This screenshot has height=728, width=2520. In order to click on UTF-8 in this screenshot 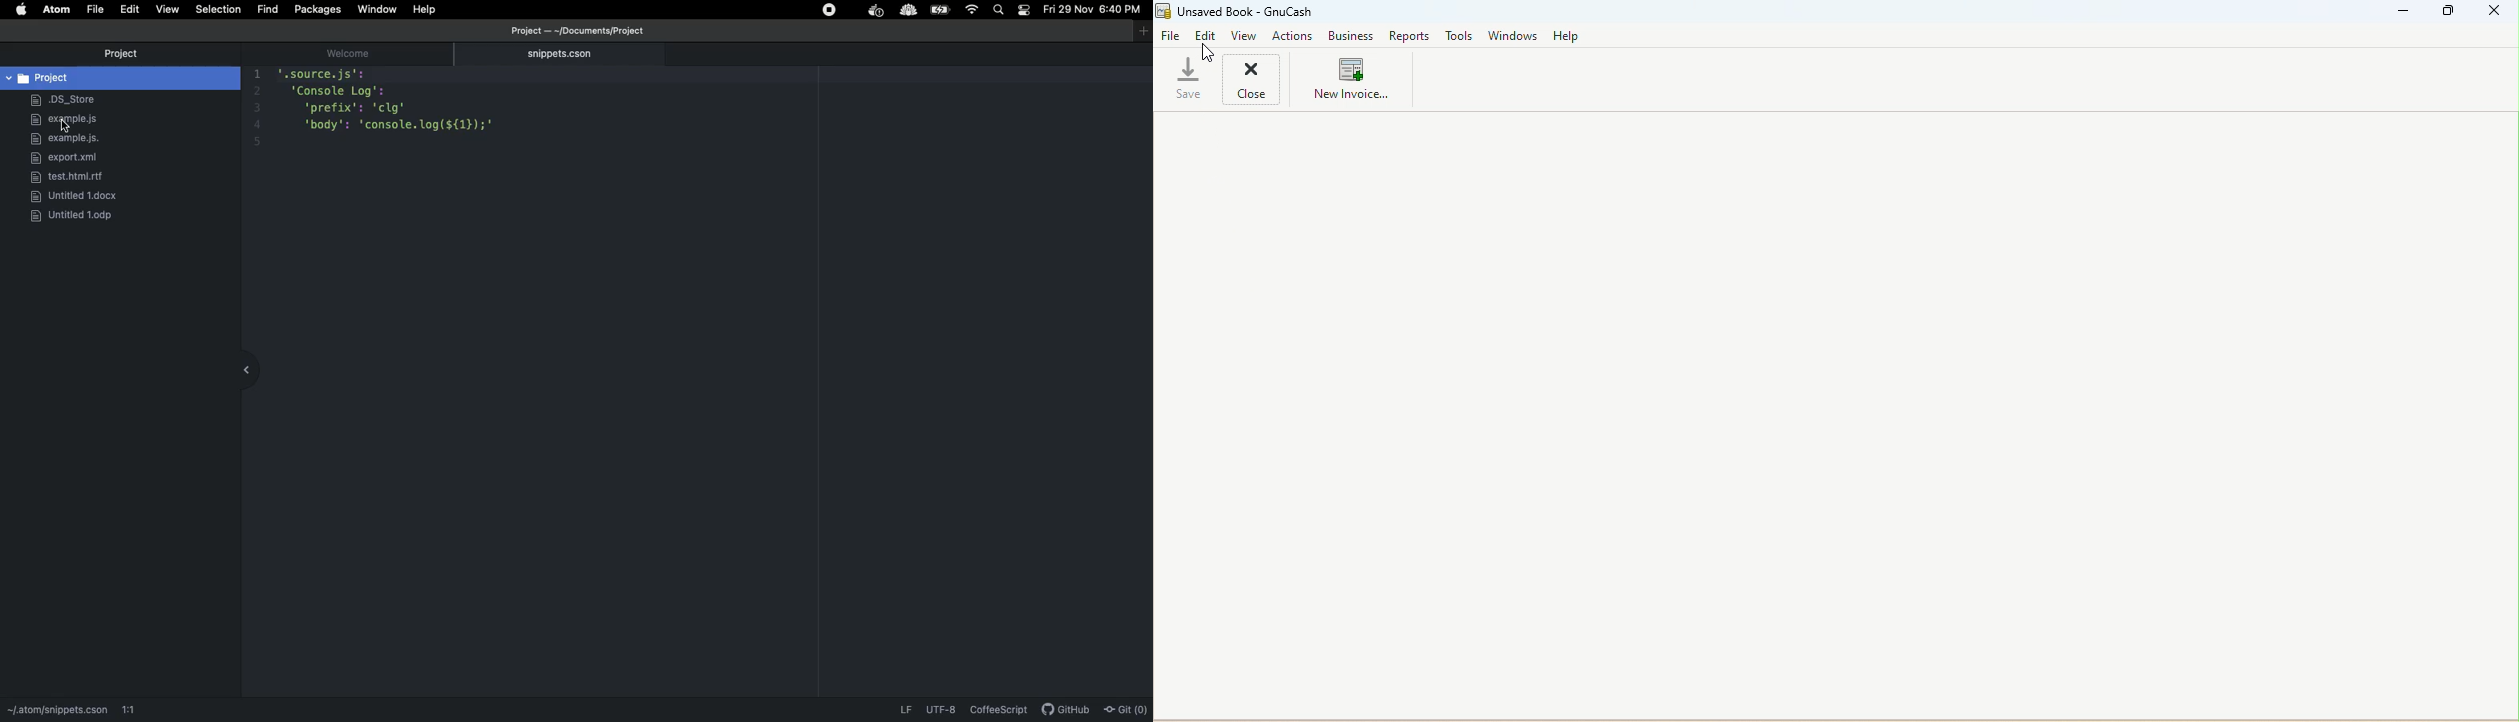, I will do `click(939, 708)`.